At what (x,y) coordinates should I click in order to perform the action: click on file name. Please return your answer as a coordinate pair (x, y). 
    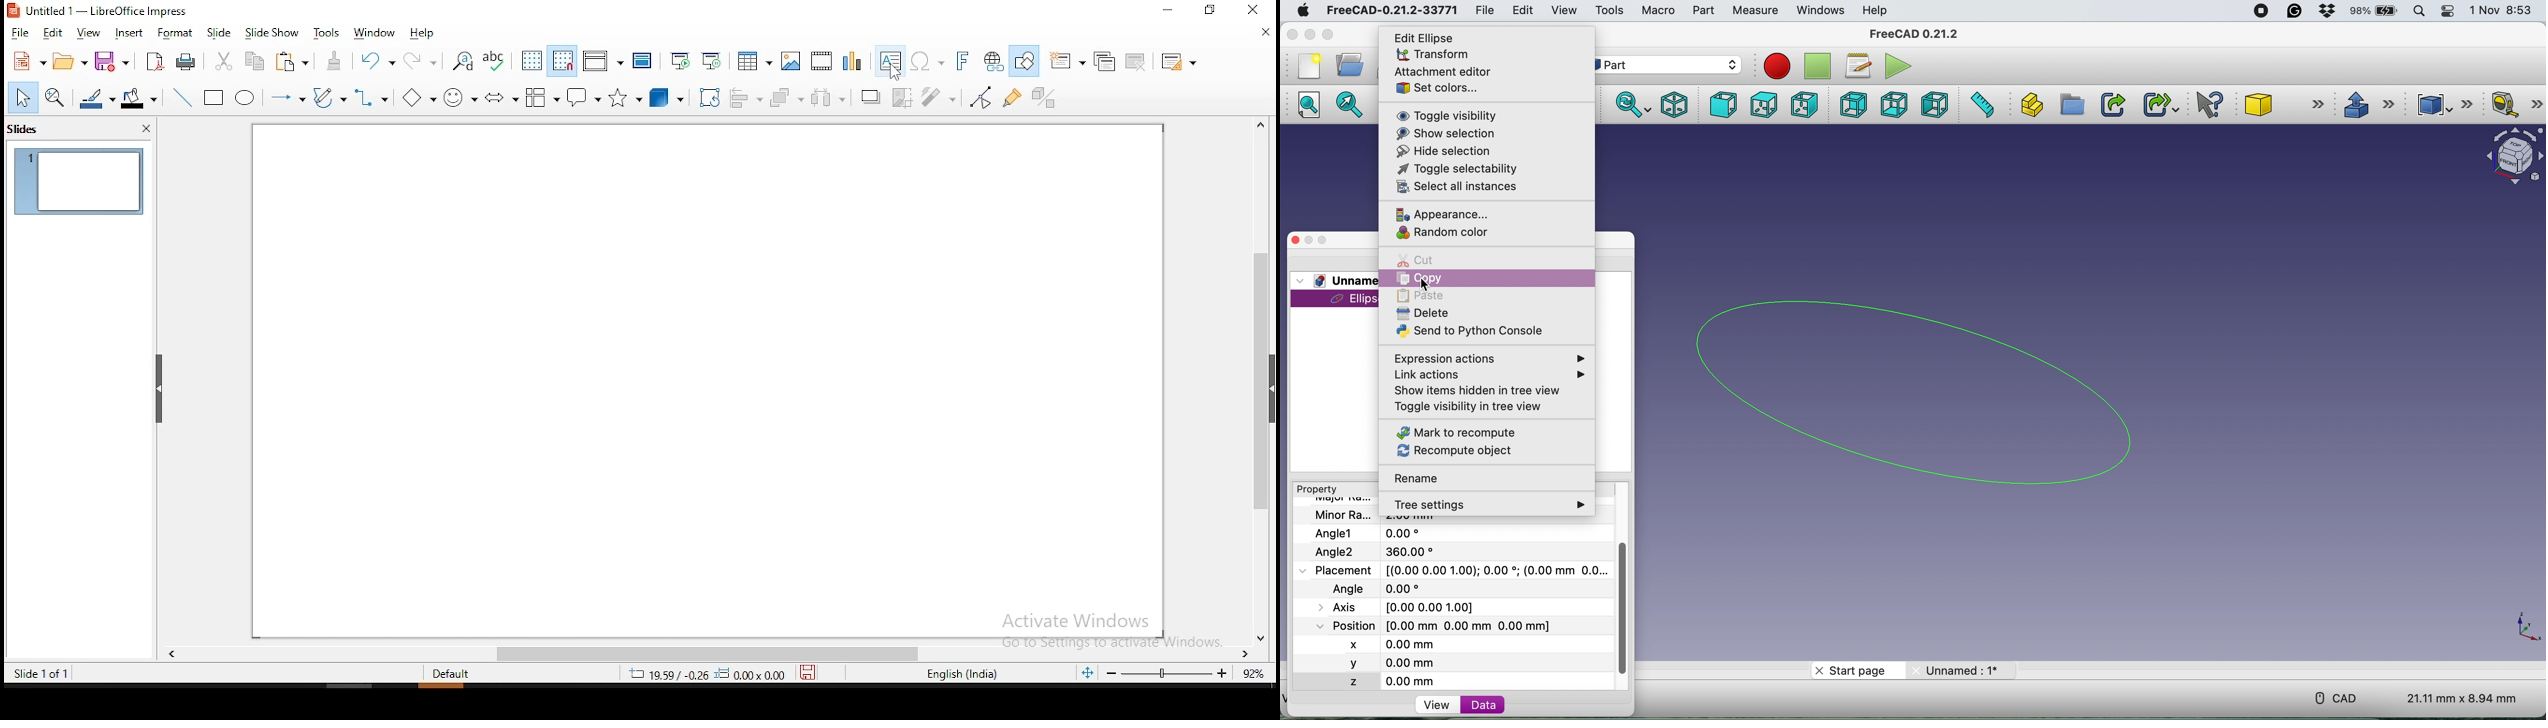
    Looking at the image, I should click on (1380, 515).